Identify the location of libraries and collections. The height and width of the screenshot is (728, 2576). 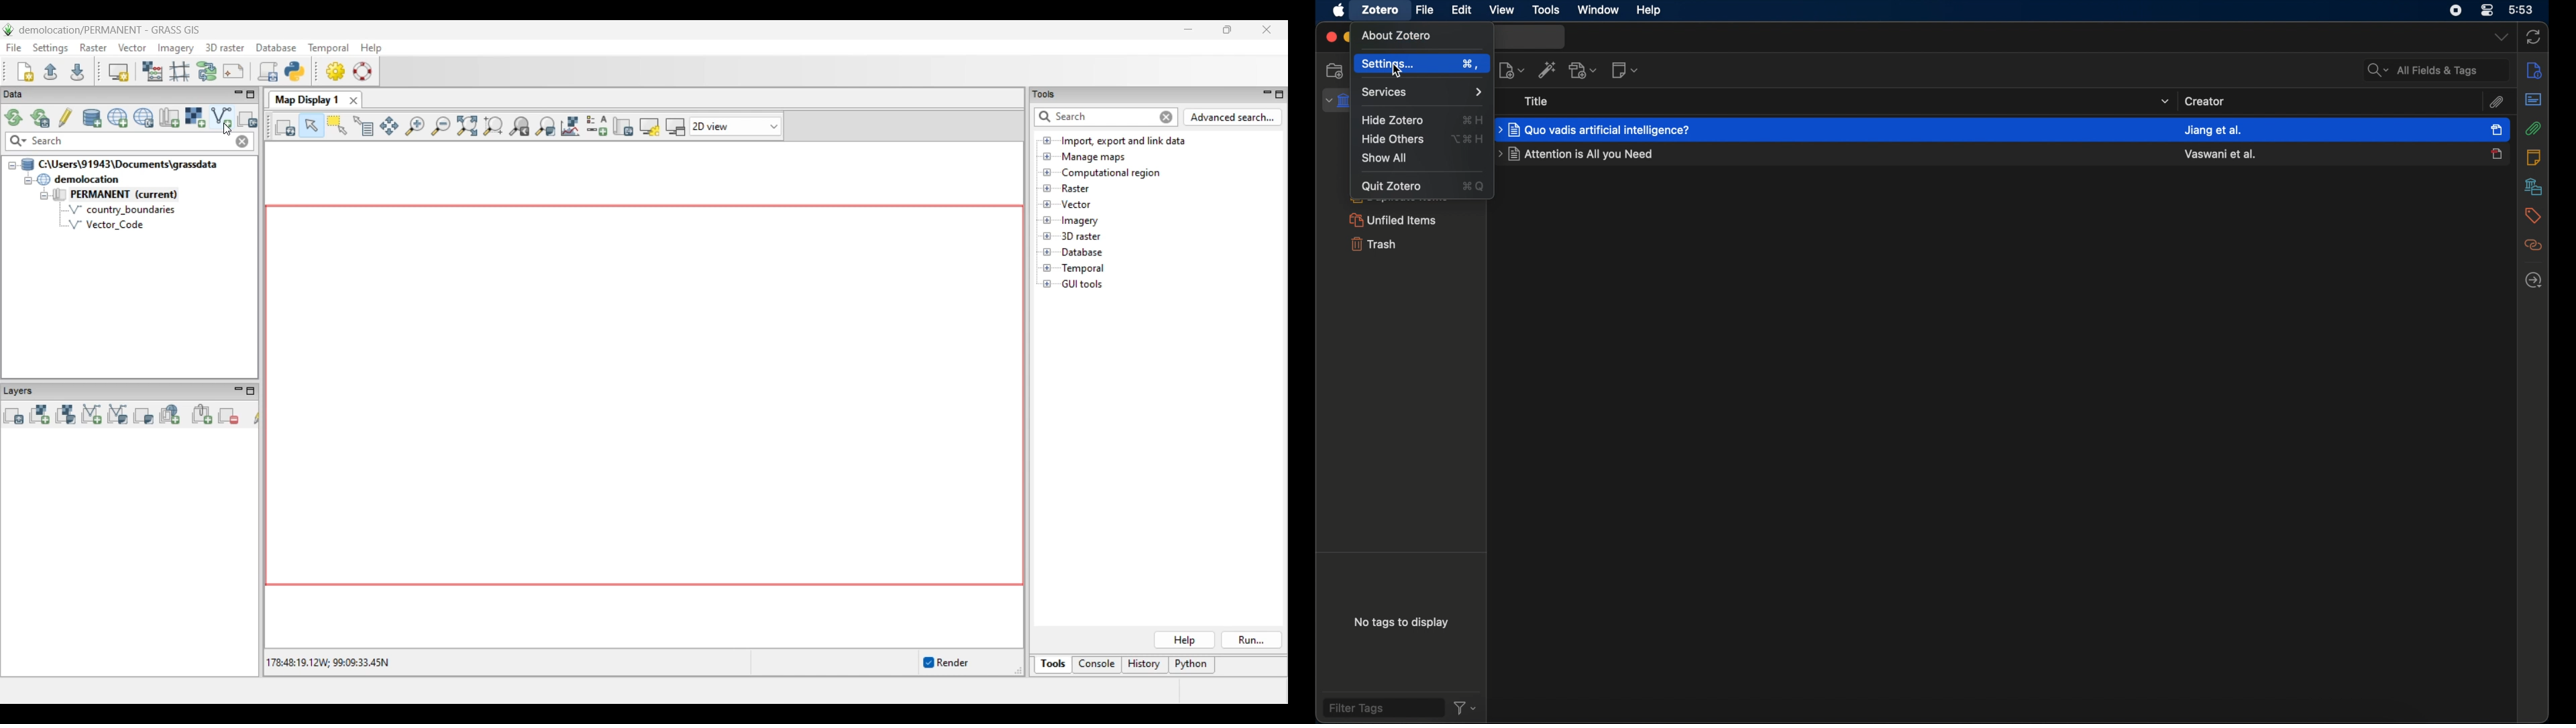
(2535, 186).